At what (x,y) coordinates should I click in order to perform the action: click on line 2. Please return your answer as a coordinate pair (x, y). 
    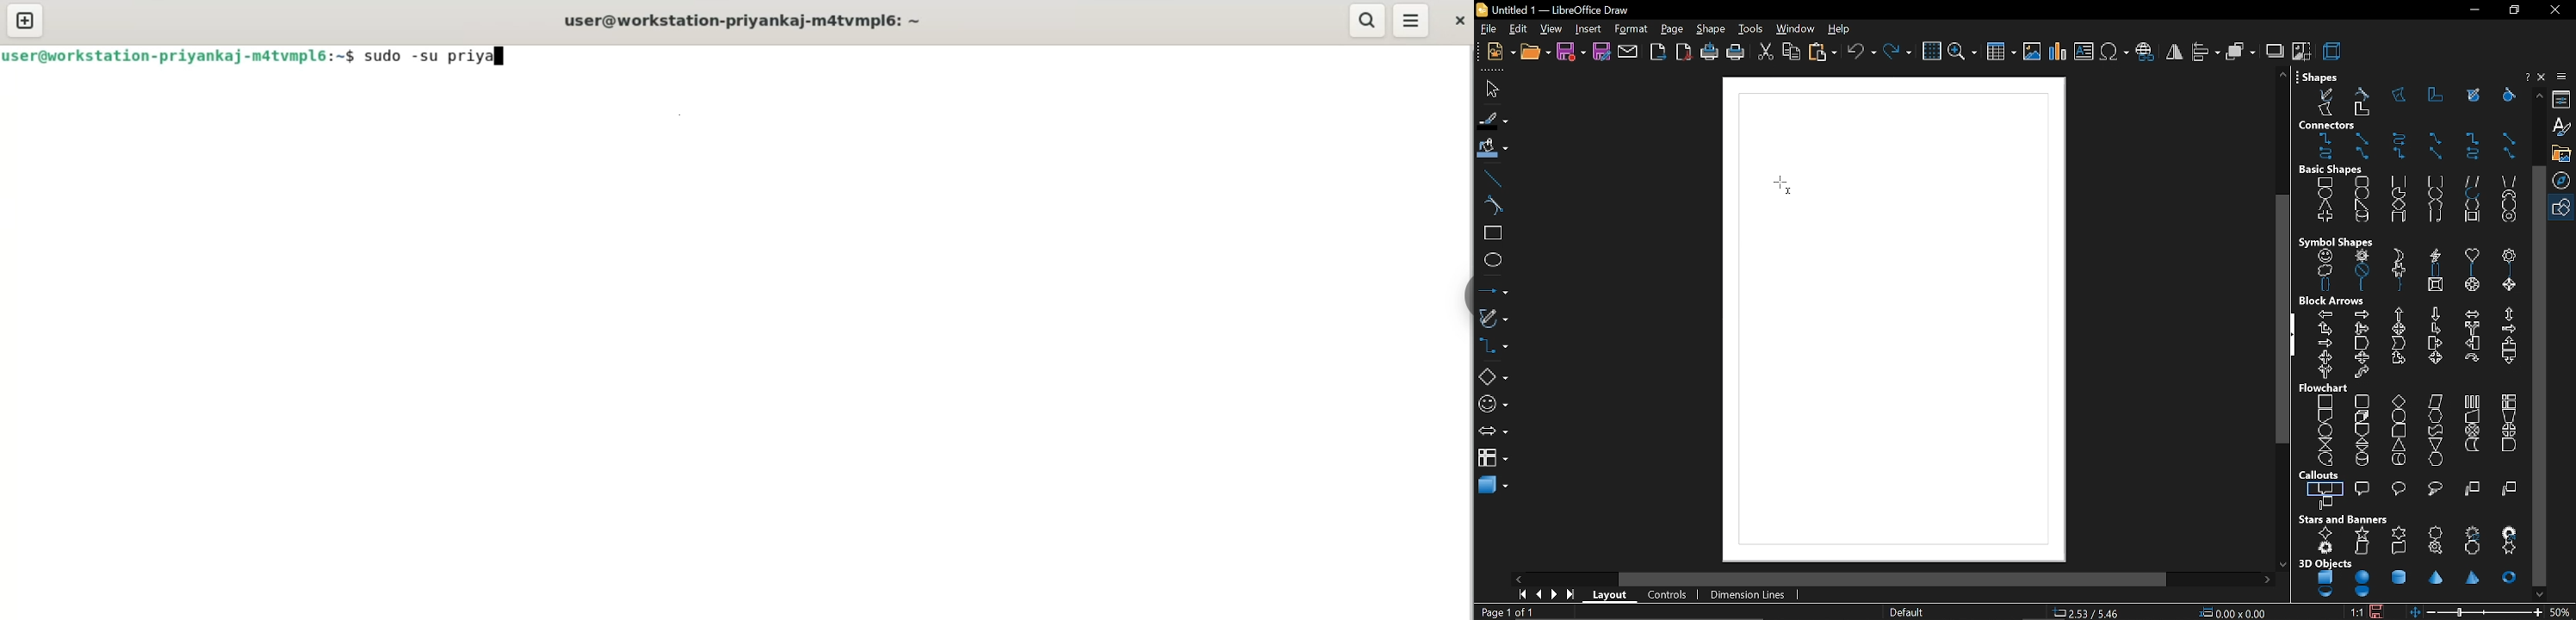
    Looking at the image, I should click on (2510, 490).